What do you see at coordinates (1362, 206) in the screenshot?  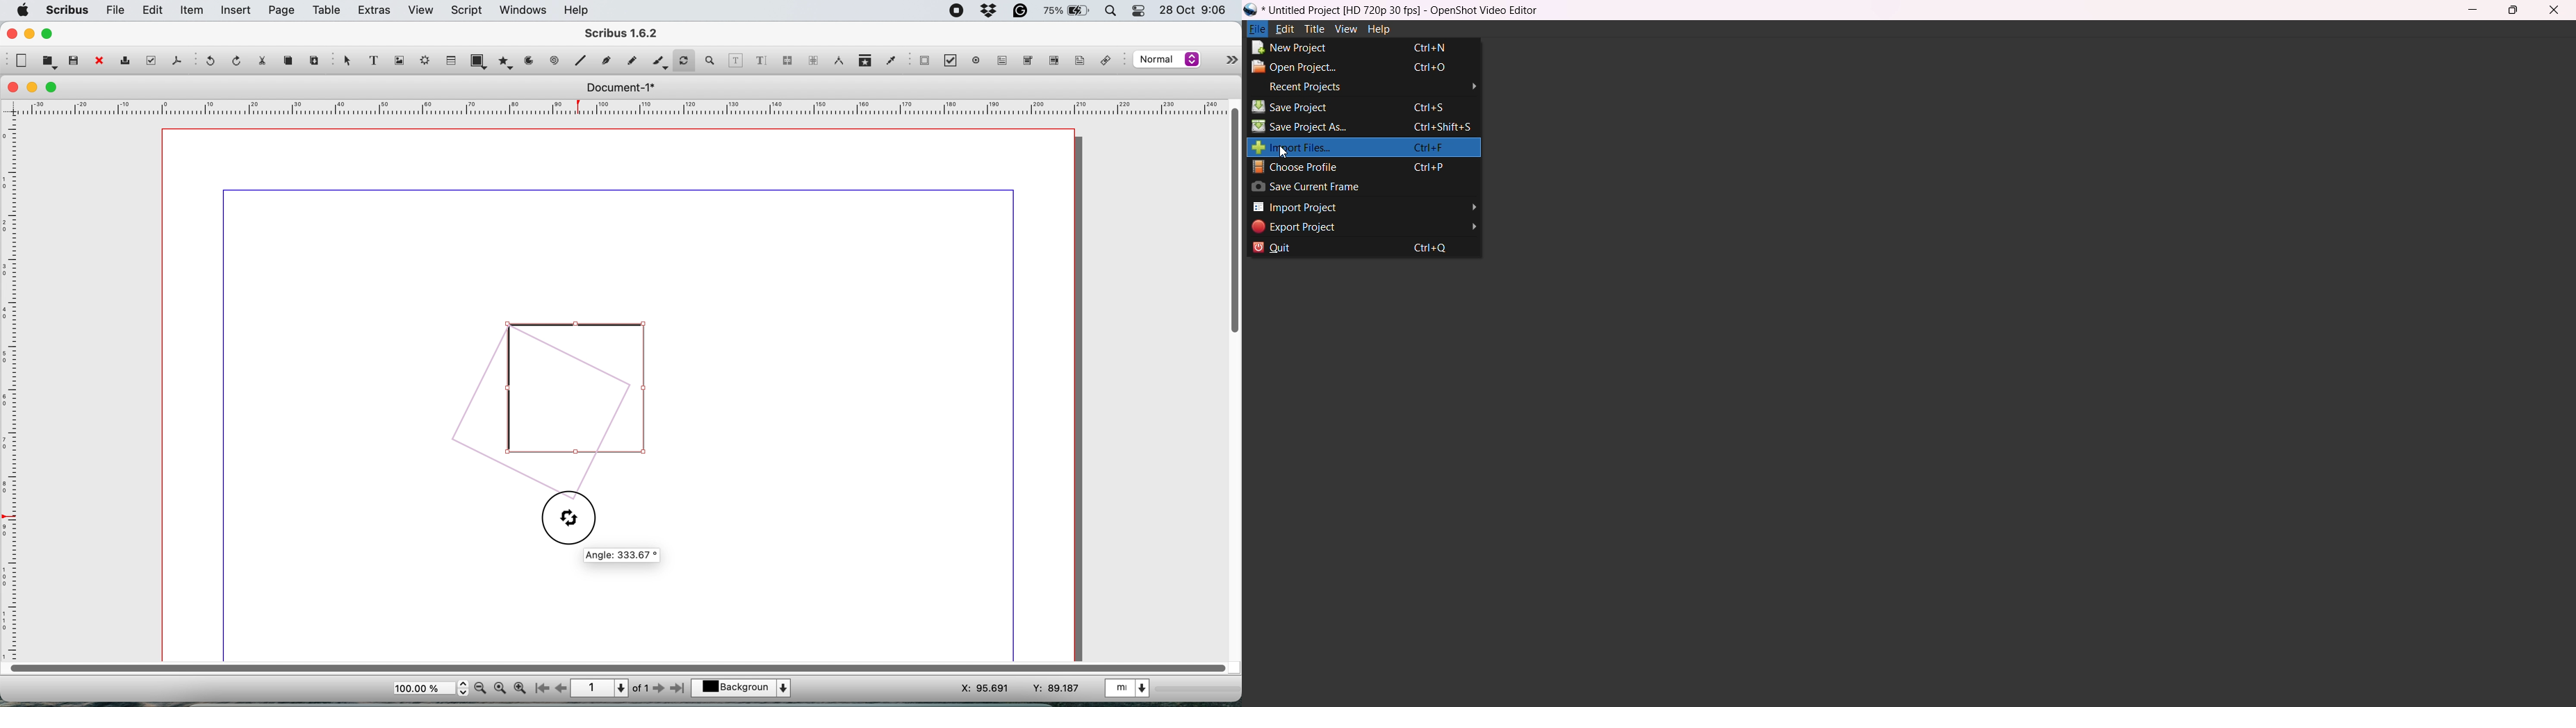 I see `import project` at bounding box center [1362, 206].